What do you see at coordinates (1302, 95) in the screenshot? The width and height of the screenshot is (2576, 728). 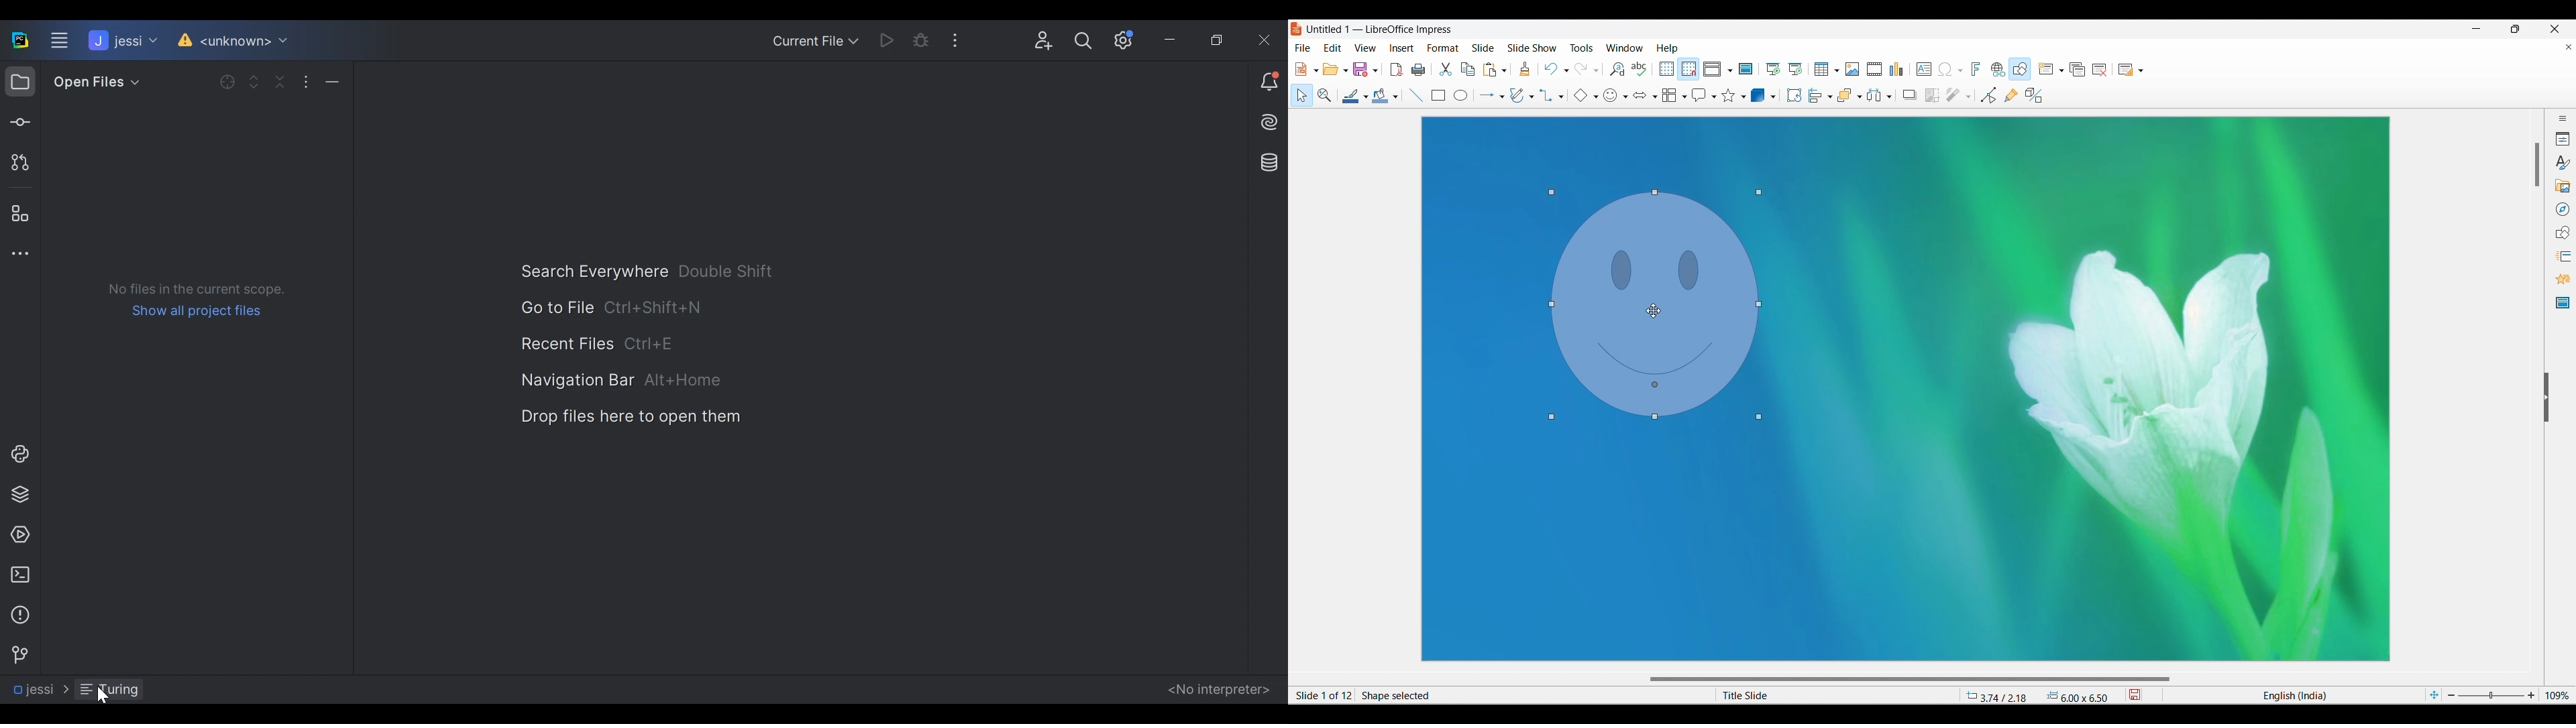 I see `Select` at bounding box center [1302, 95].